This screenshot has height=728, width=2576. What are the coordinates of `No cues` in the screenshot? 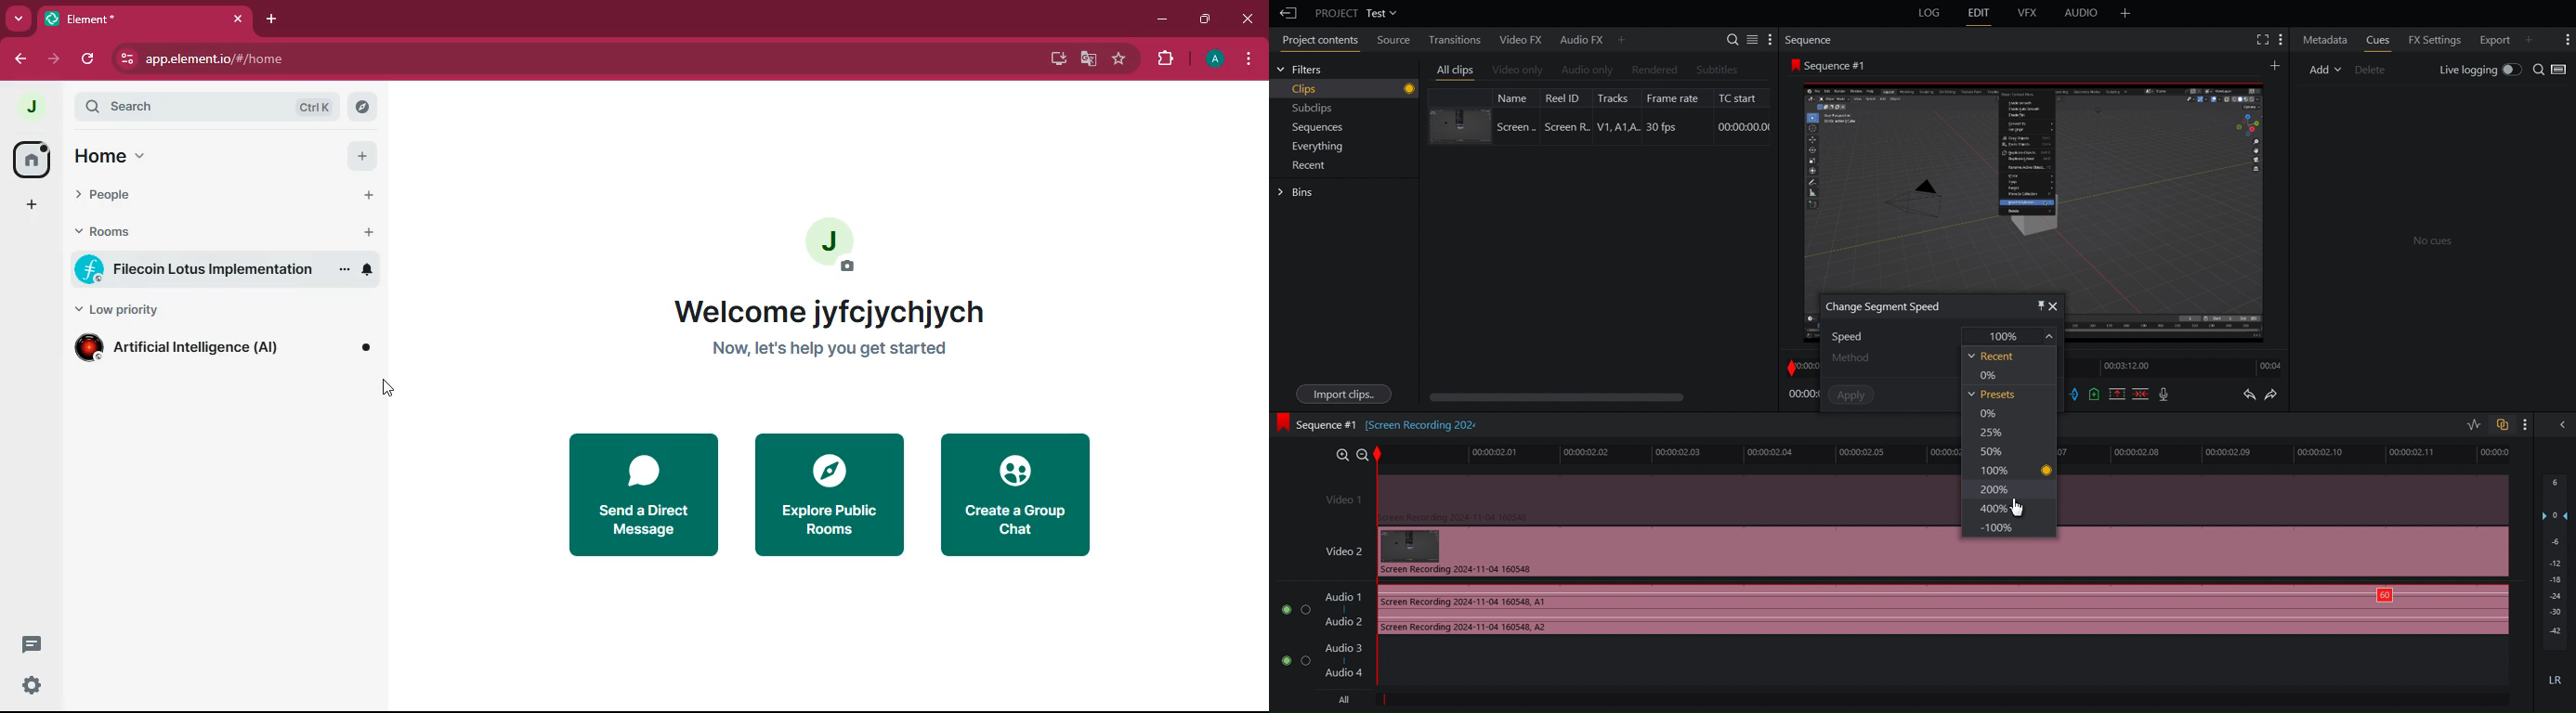 It's located at (2433, 242).